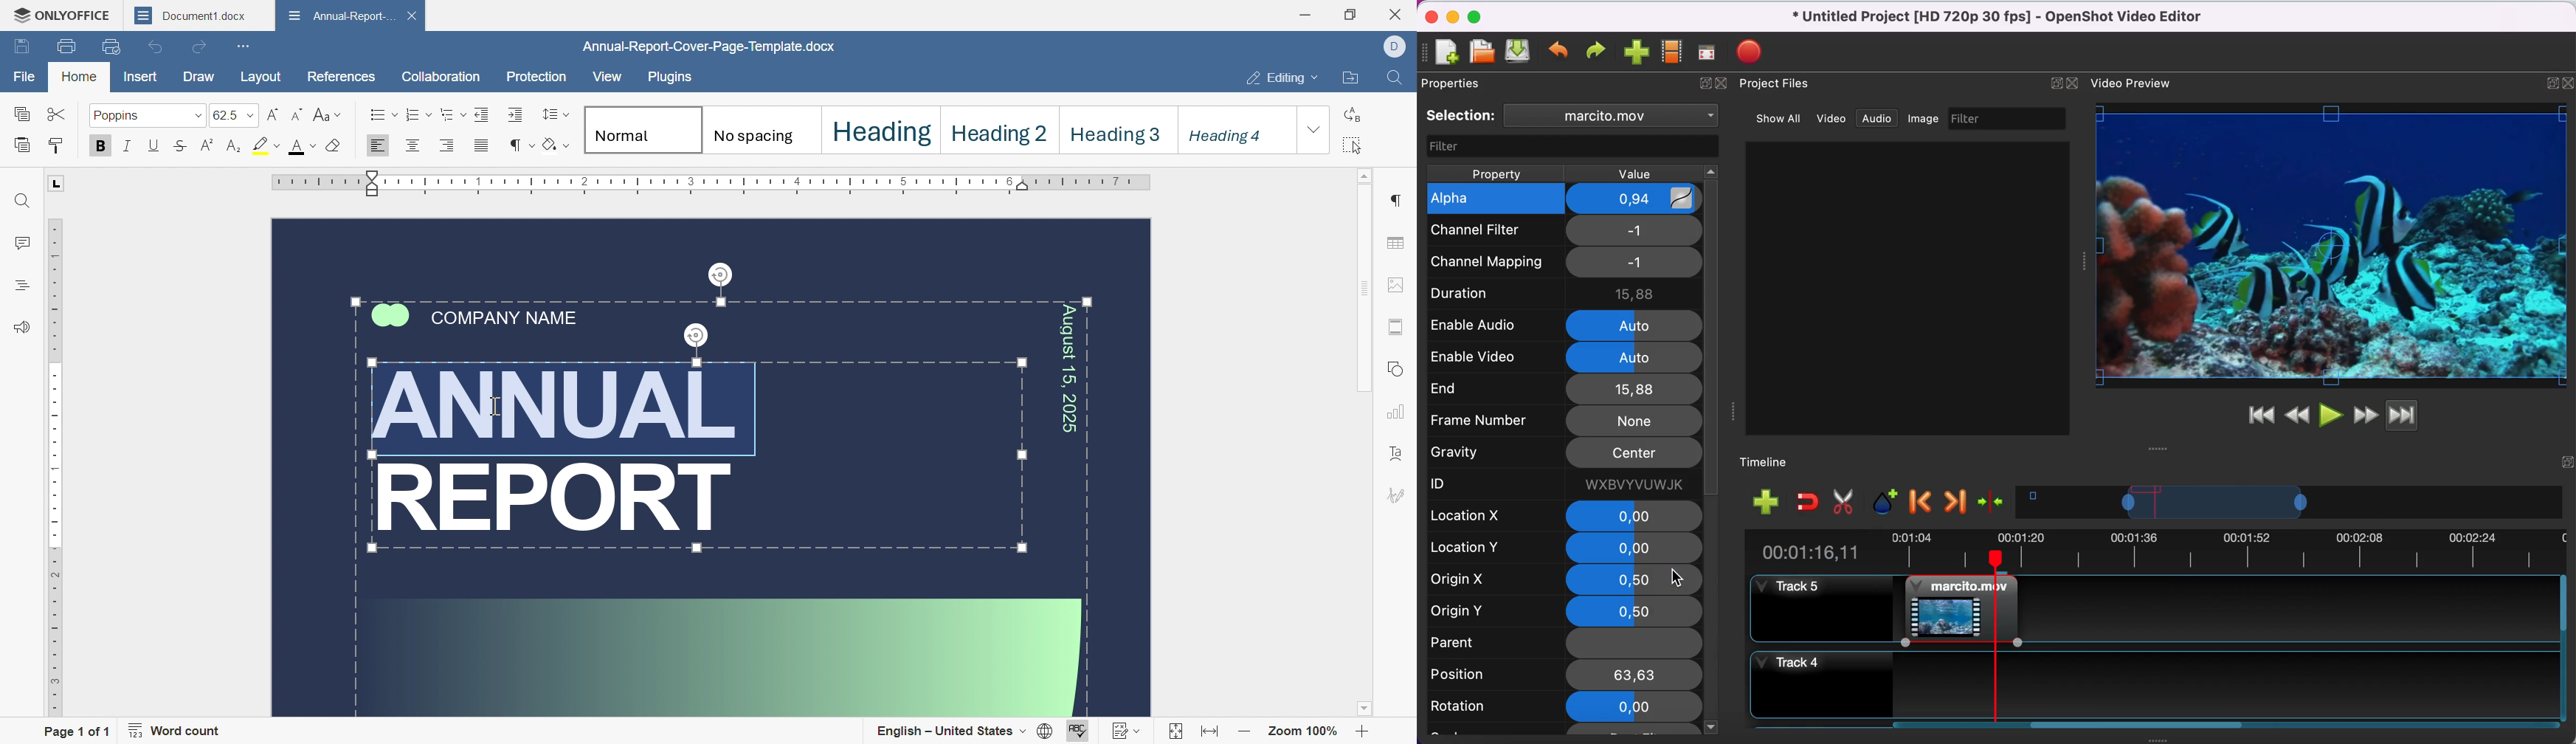 This screenshot has width=2576, height=756. Describe the element at coordinates (1820, 606) in the screenshot. I see `track 5` at that location.